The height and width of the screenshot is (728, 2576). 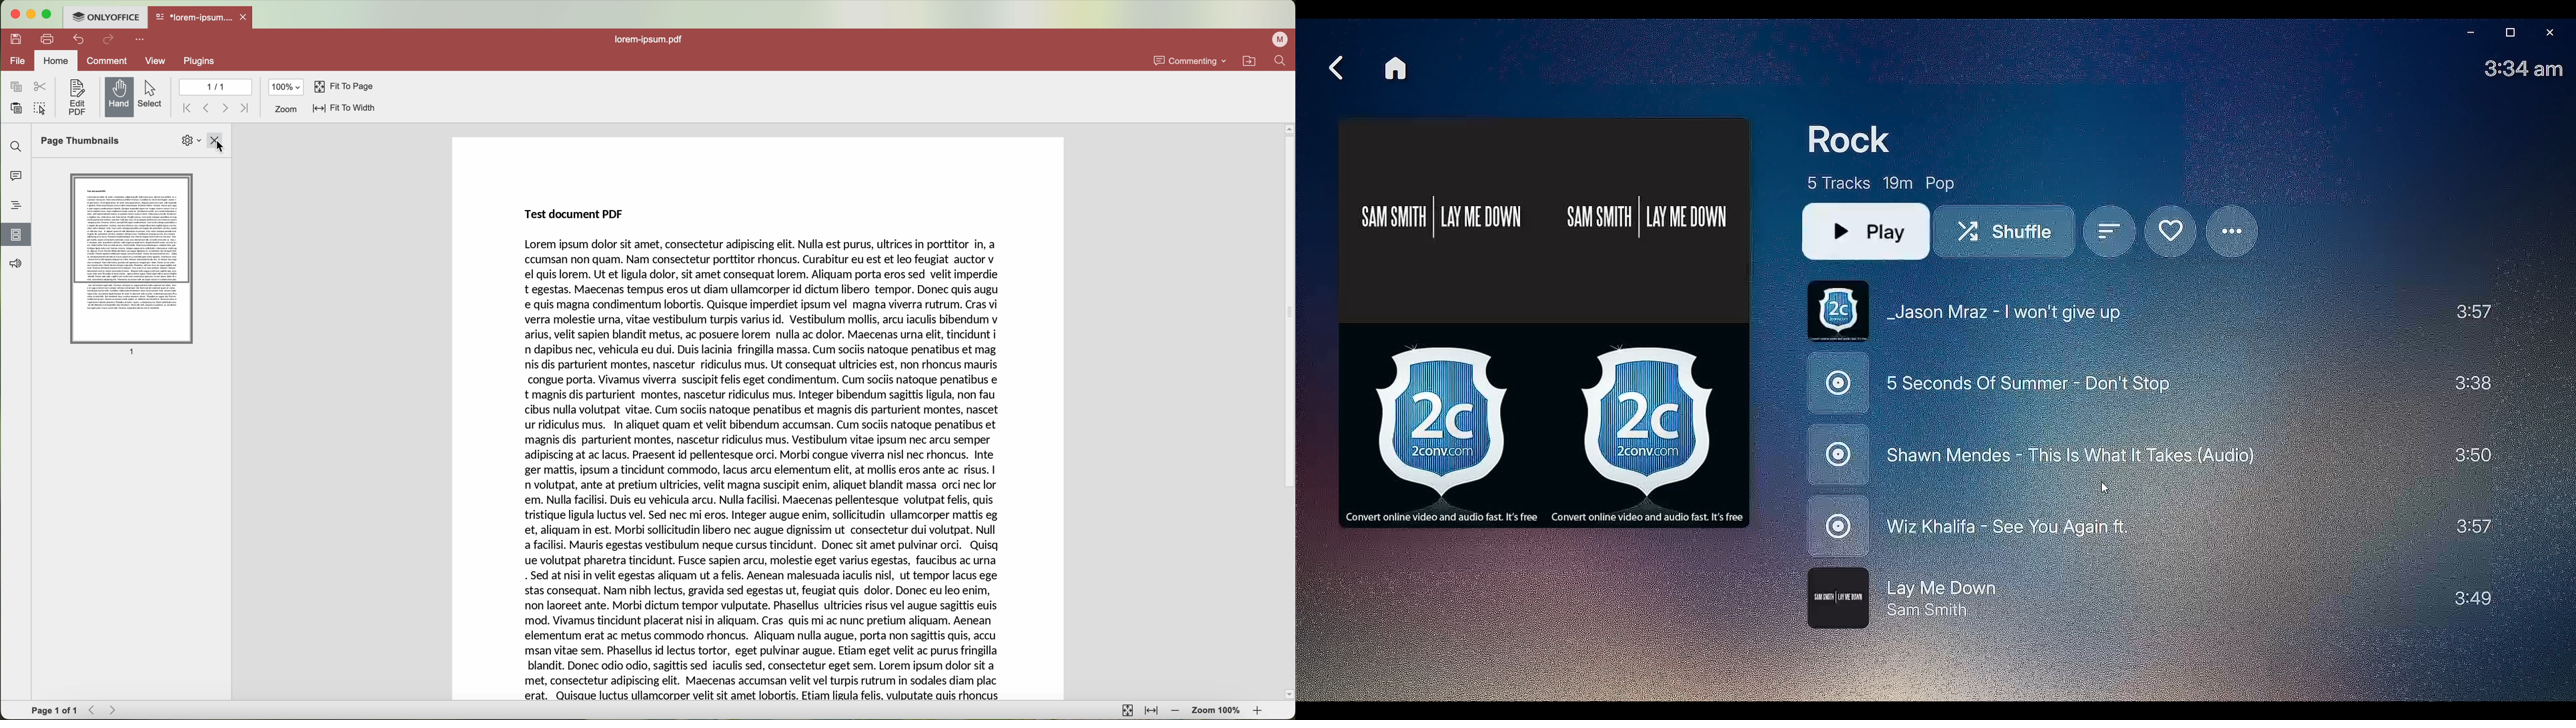 I want to click on copy, so click(x=13, y=87).